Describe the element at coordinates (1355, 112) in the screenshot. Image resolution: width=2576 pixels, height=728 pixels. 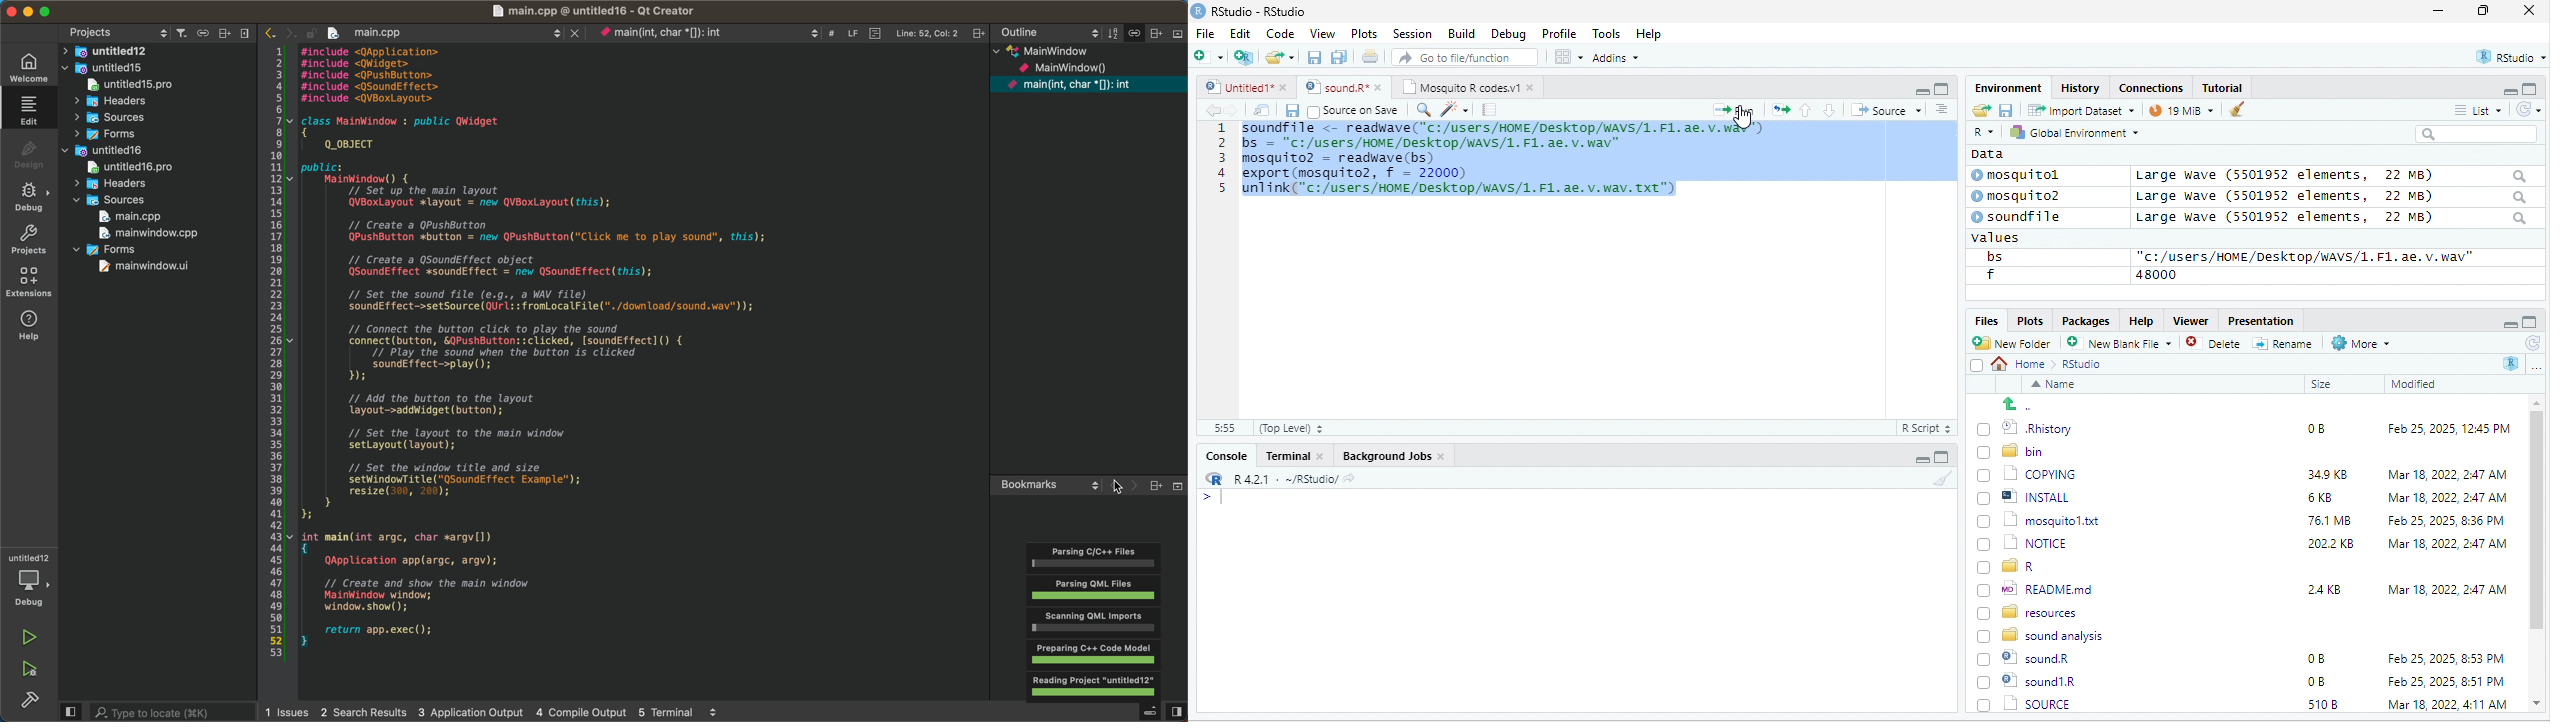
I see `source on Save` at that location.